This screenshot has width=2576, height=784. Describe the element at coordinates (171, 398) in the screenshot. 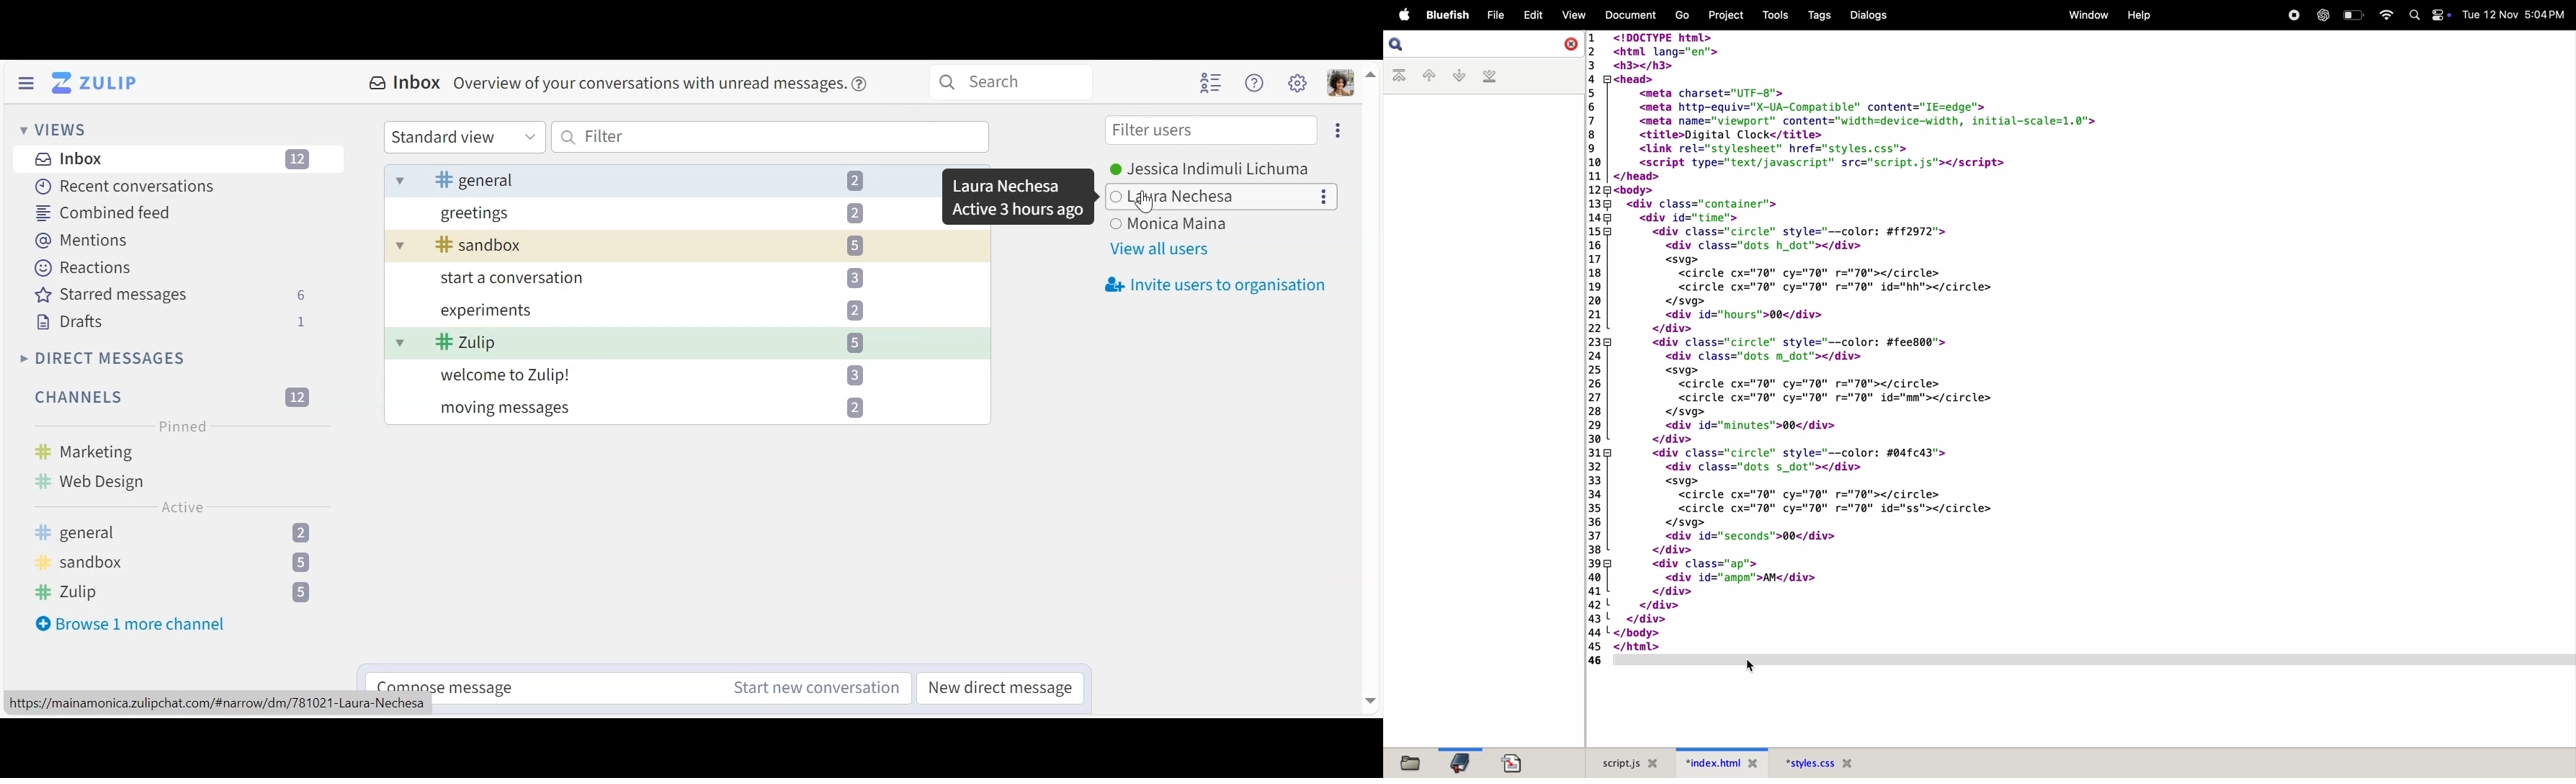

I see `Filter Channels` at that location.